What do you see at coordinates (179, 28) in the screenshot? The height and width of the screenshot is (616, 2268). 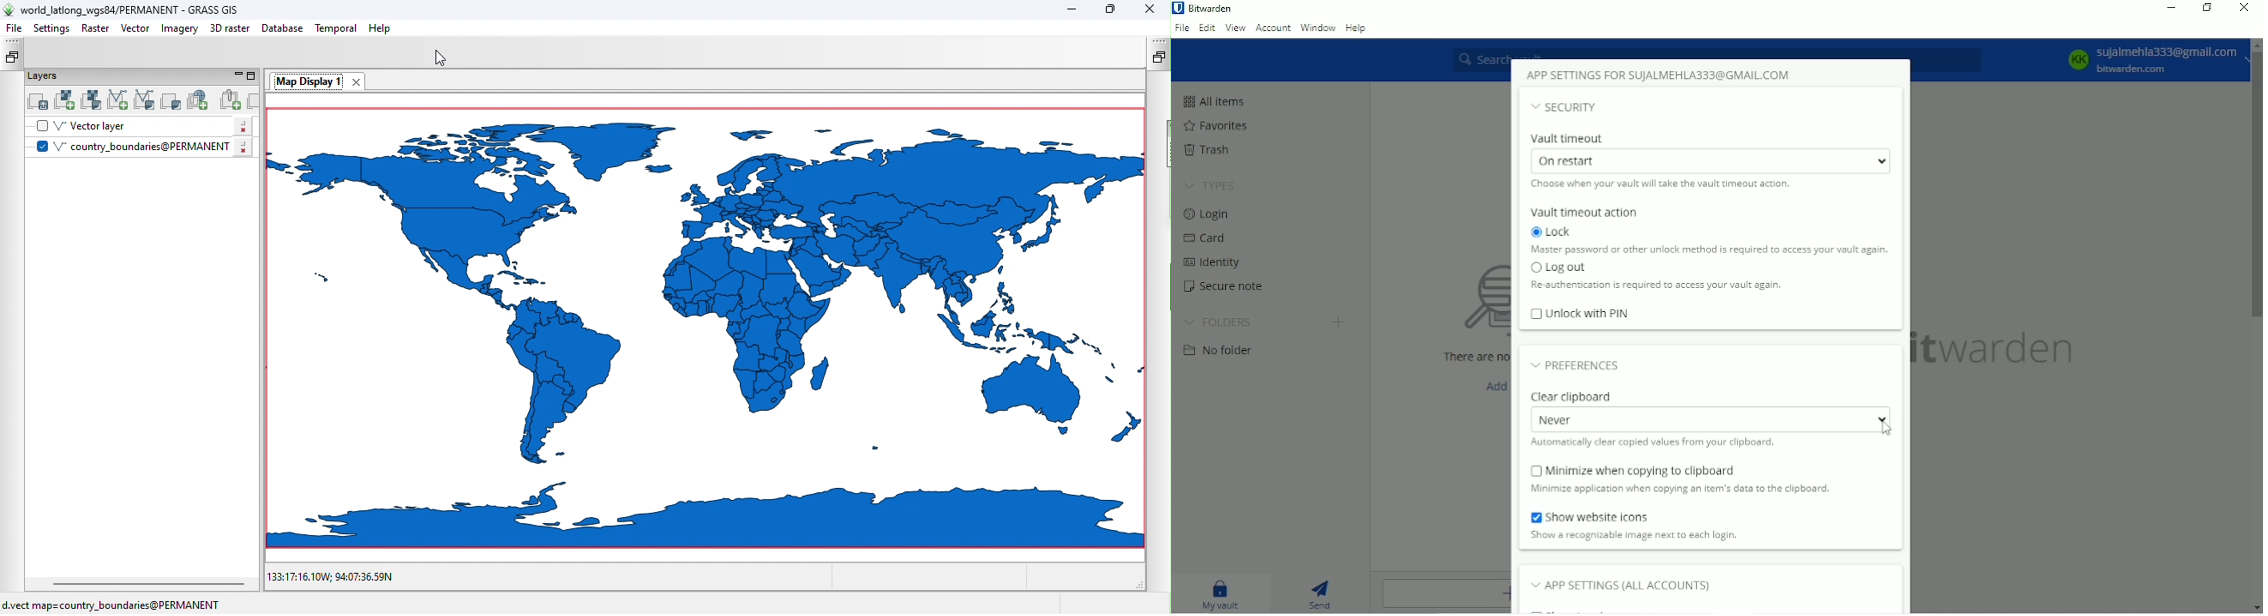 I see `Imagery` at bounding box center [179, 28].